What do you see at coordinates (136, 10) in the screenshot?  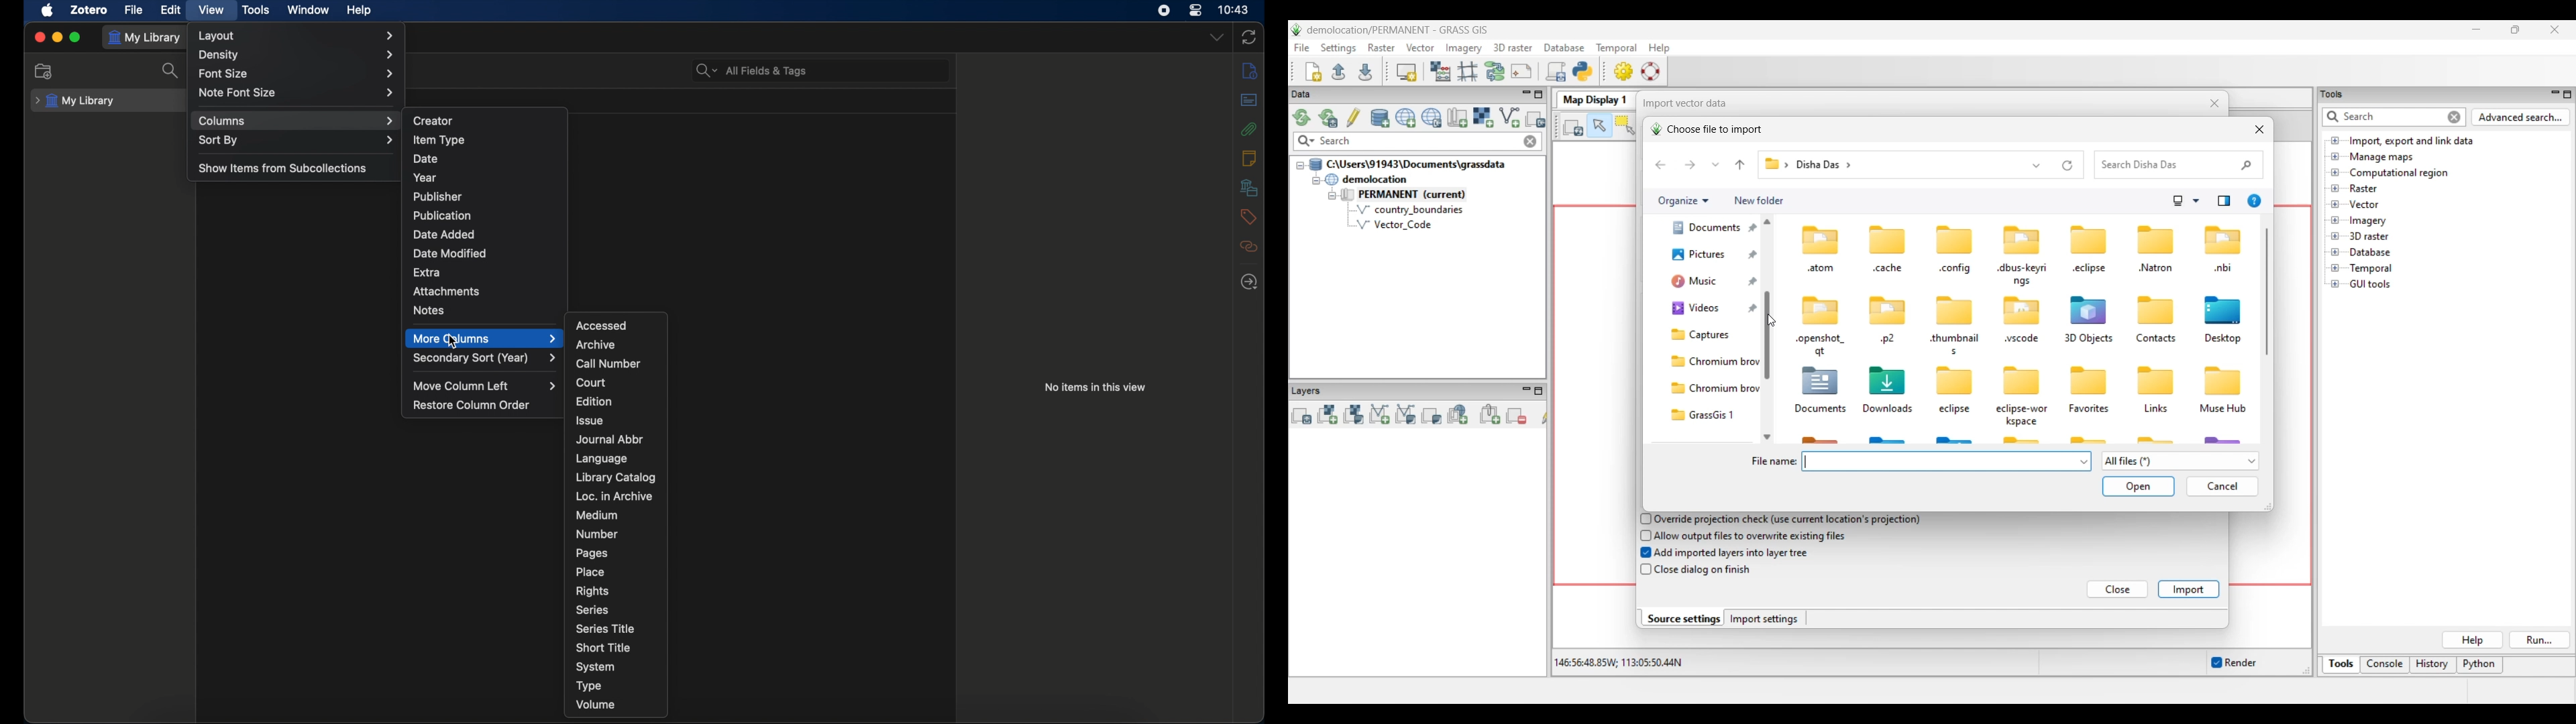 I see `file` at bounding box center [136, 10].